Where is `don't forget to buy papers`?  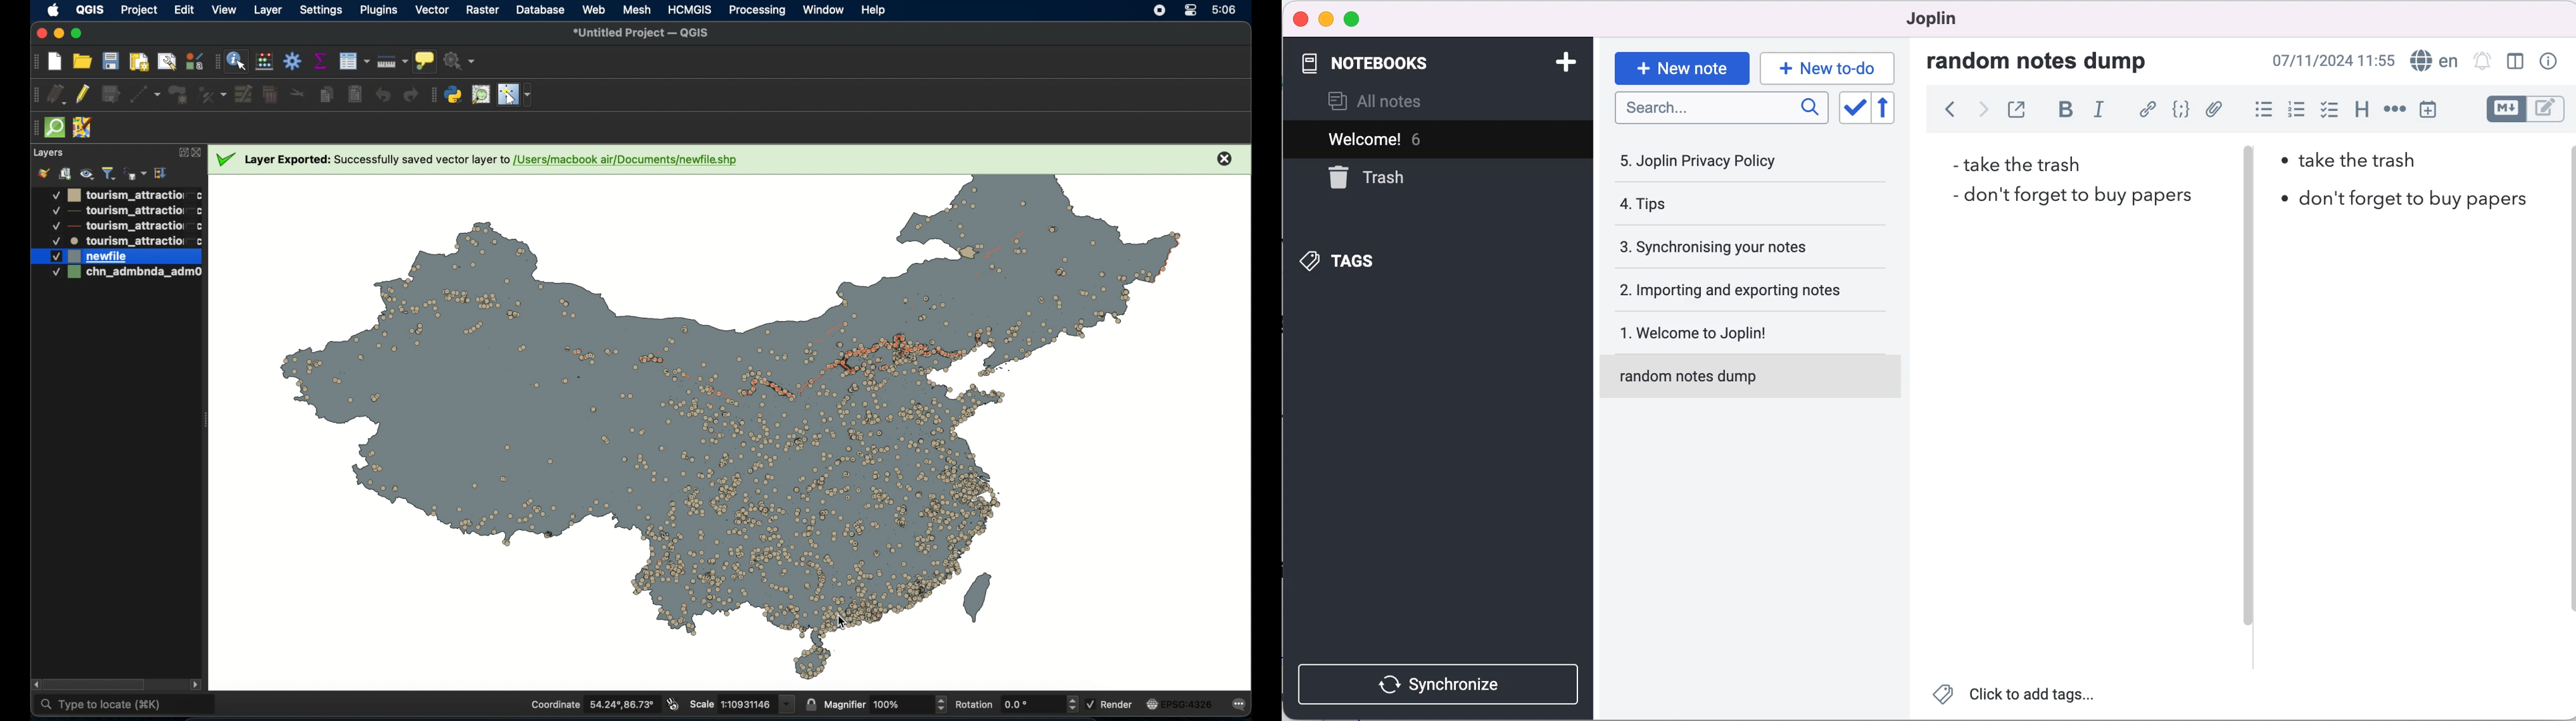
don't forget to buy papers is located at coordinates (2064, 195).